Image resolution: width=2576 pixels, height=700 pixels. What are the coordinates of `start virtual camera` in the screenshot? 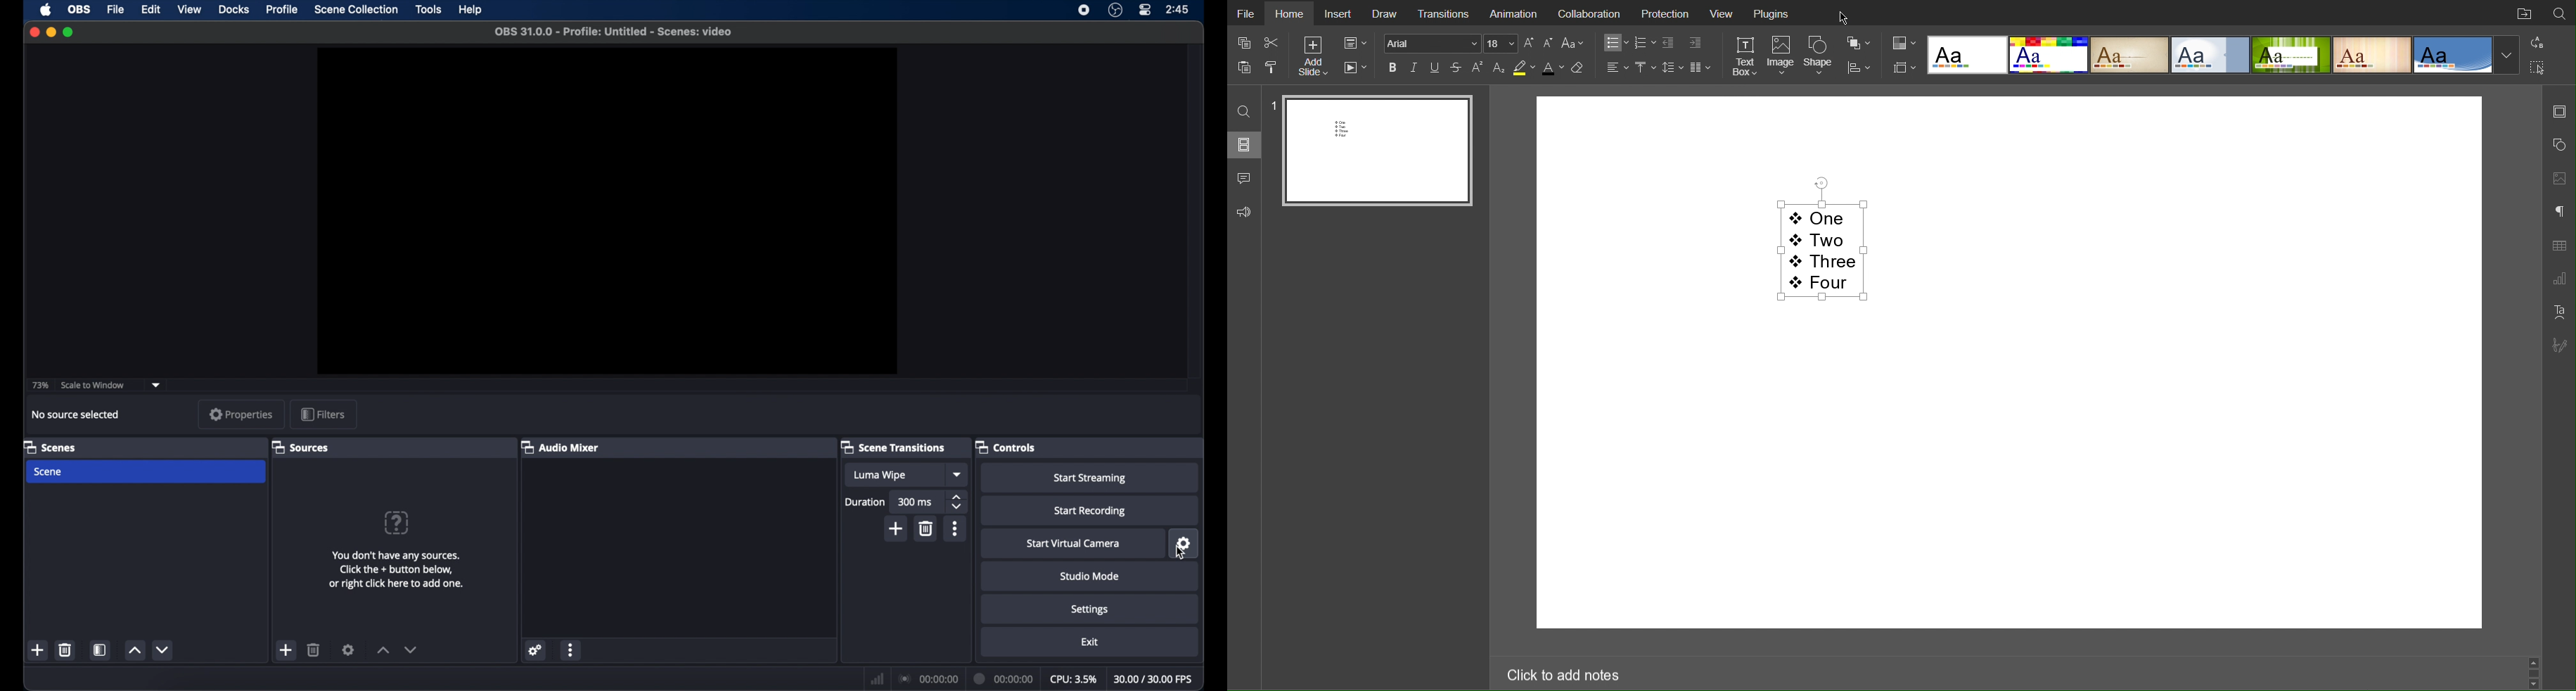 It's located at (1074, 544).